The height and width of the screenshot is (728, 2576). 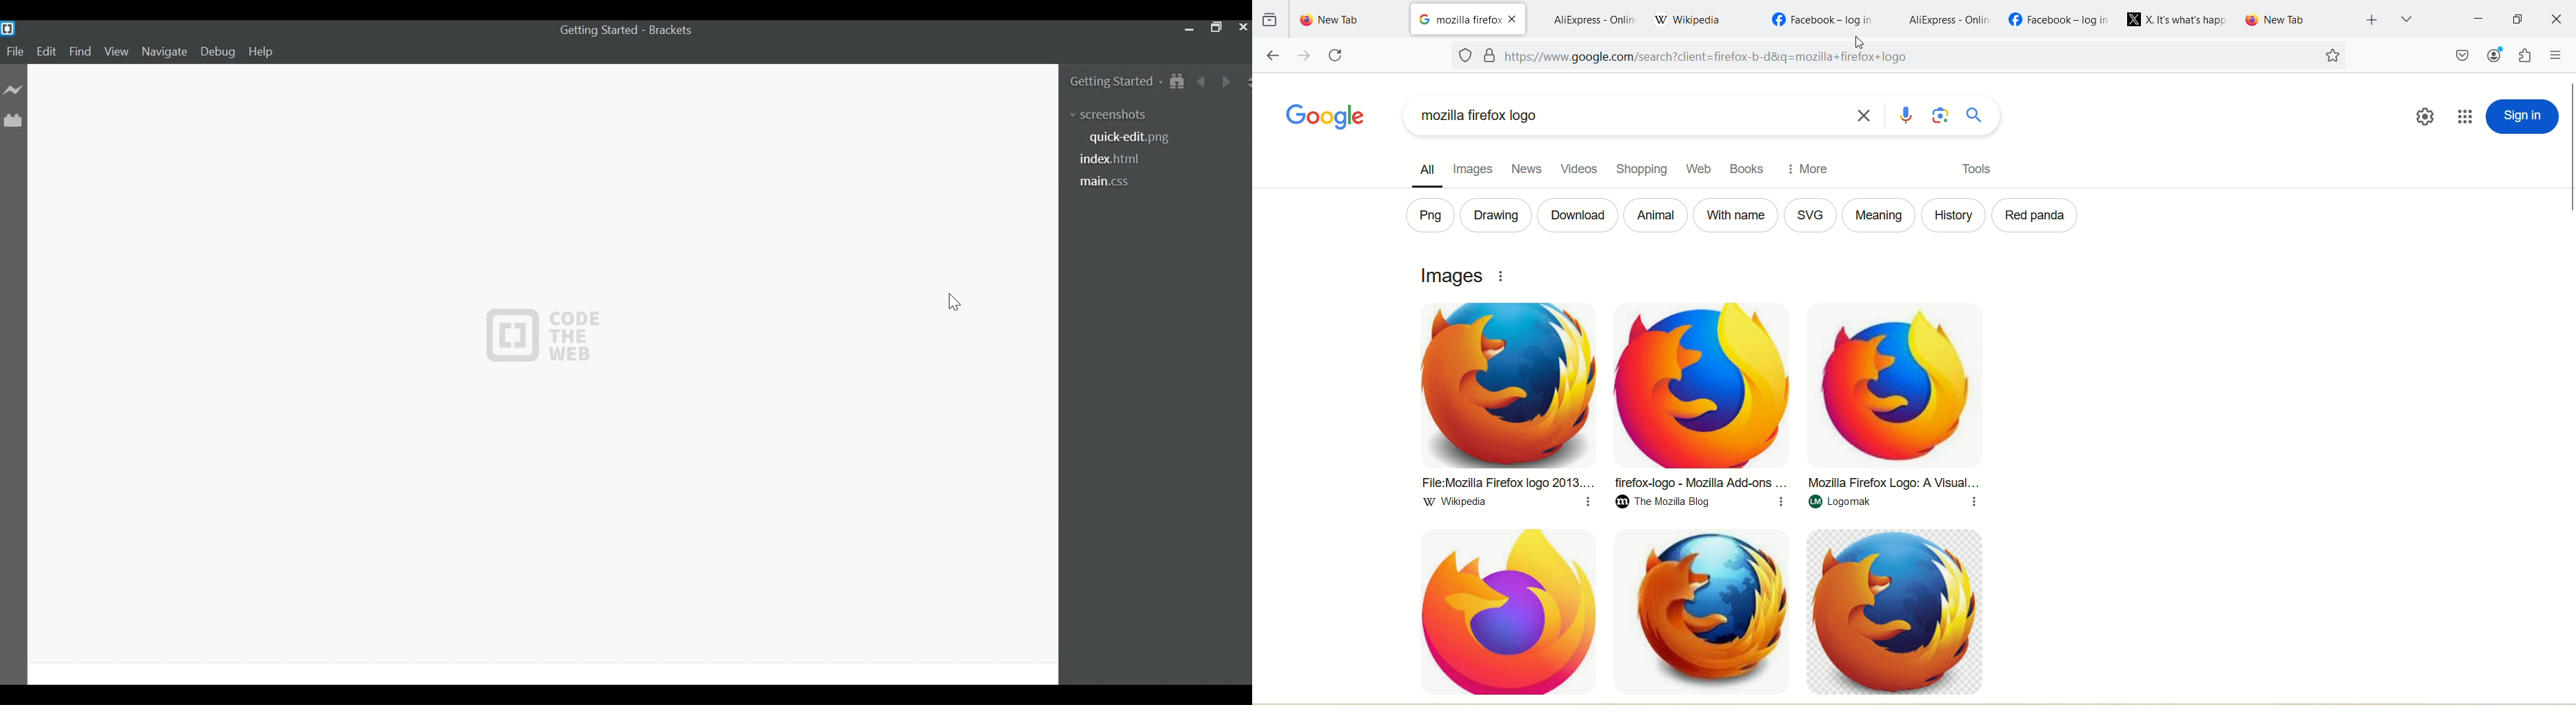 What do you see at coordinates (1866, 115) in the screenshot?
I see `close` at bounding box center [1866, 115].